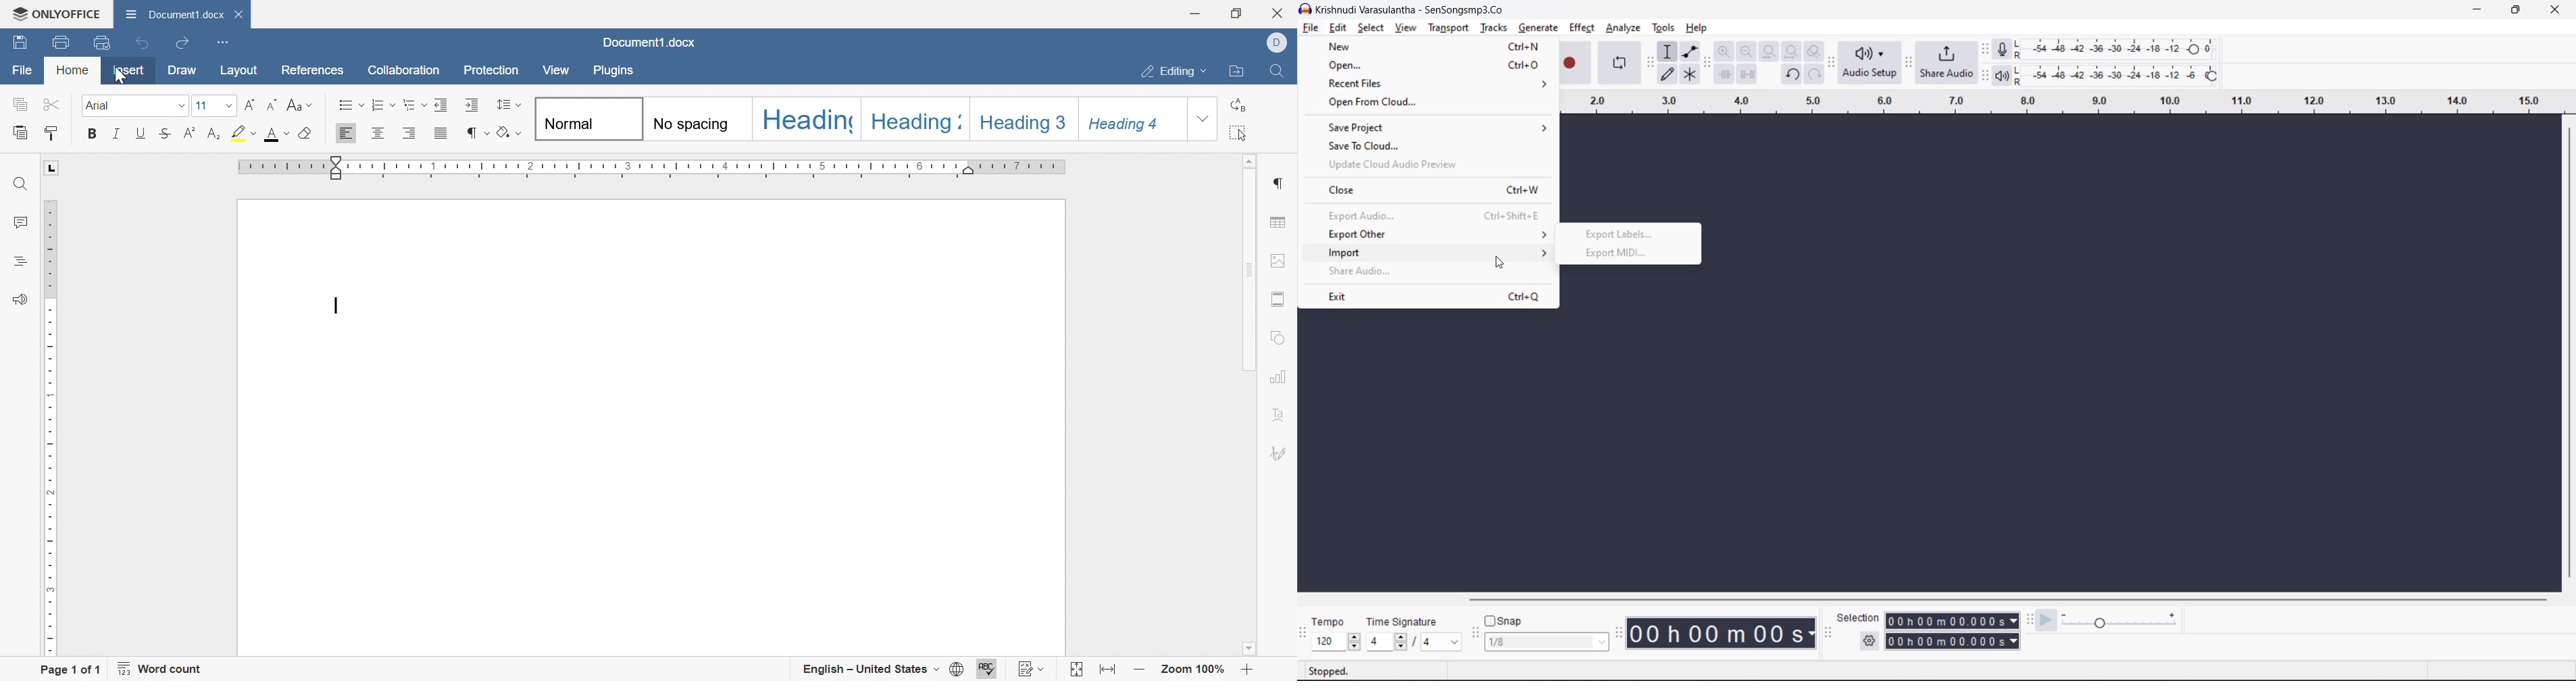  What do you see at coordinates (1337, 670) in the screenshot?
I see `playback status` at bounding box center [1337, 670].